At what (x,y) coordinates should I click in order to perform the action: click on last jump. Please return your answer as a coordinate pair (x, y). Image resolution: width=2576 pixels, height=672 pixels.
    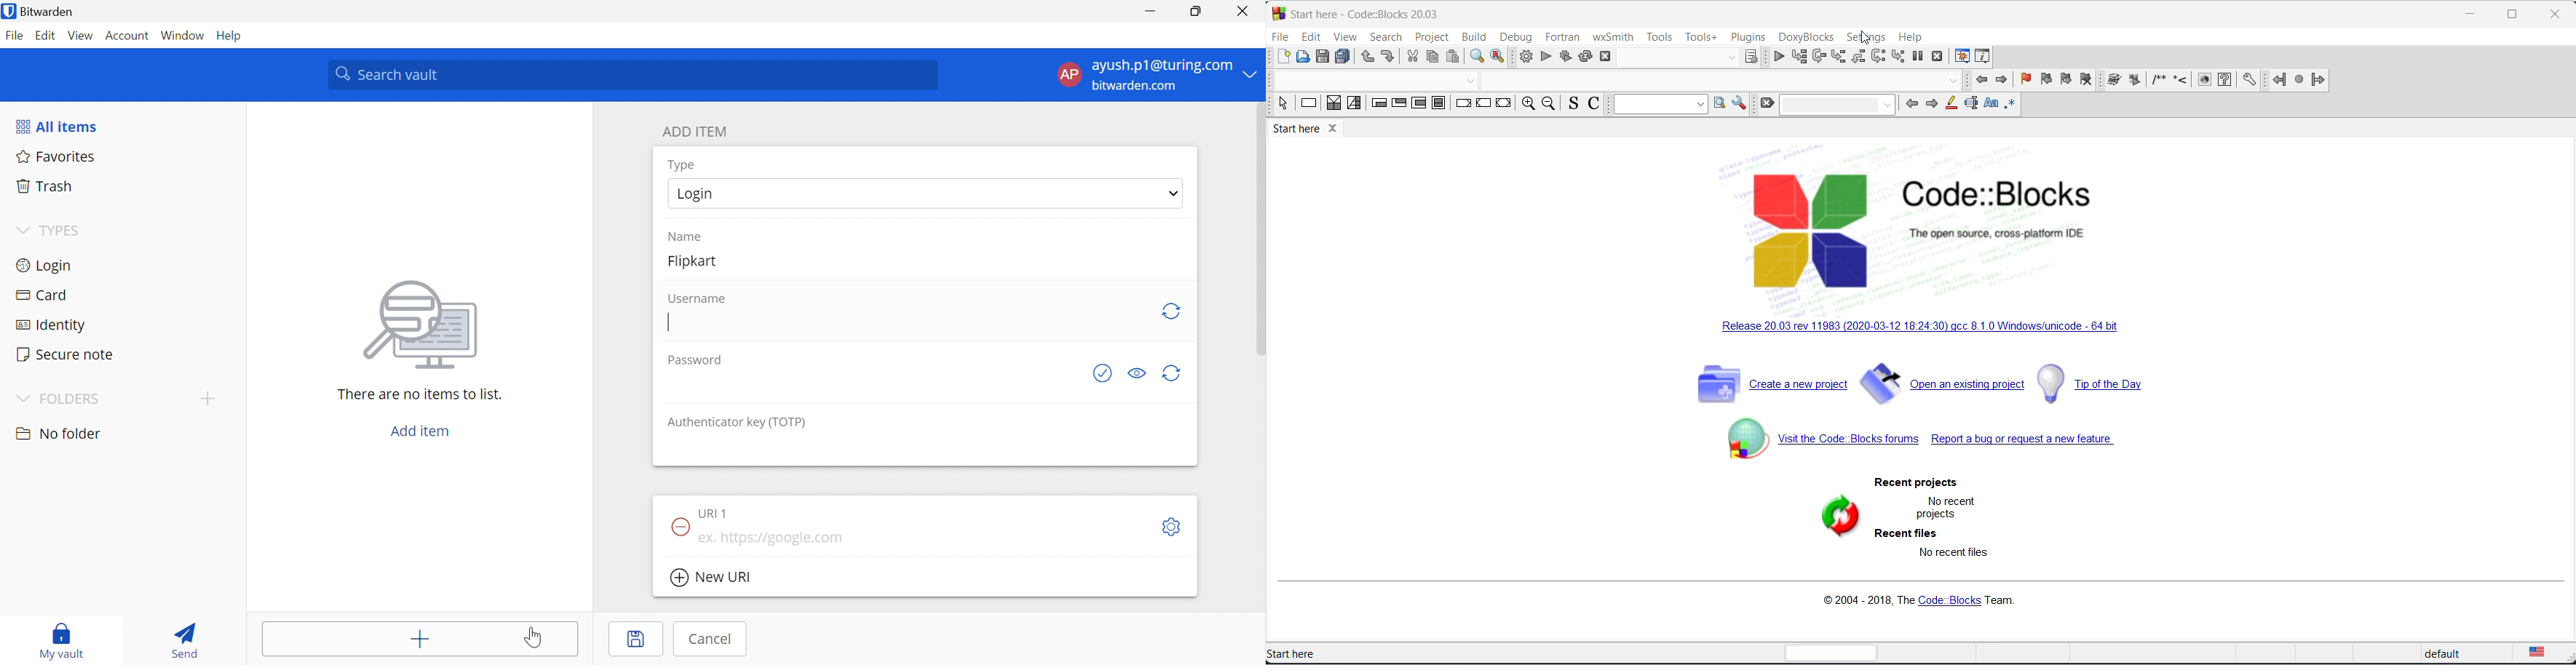
    Looking at the image, I should click on (2299, 80).